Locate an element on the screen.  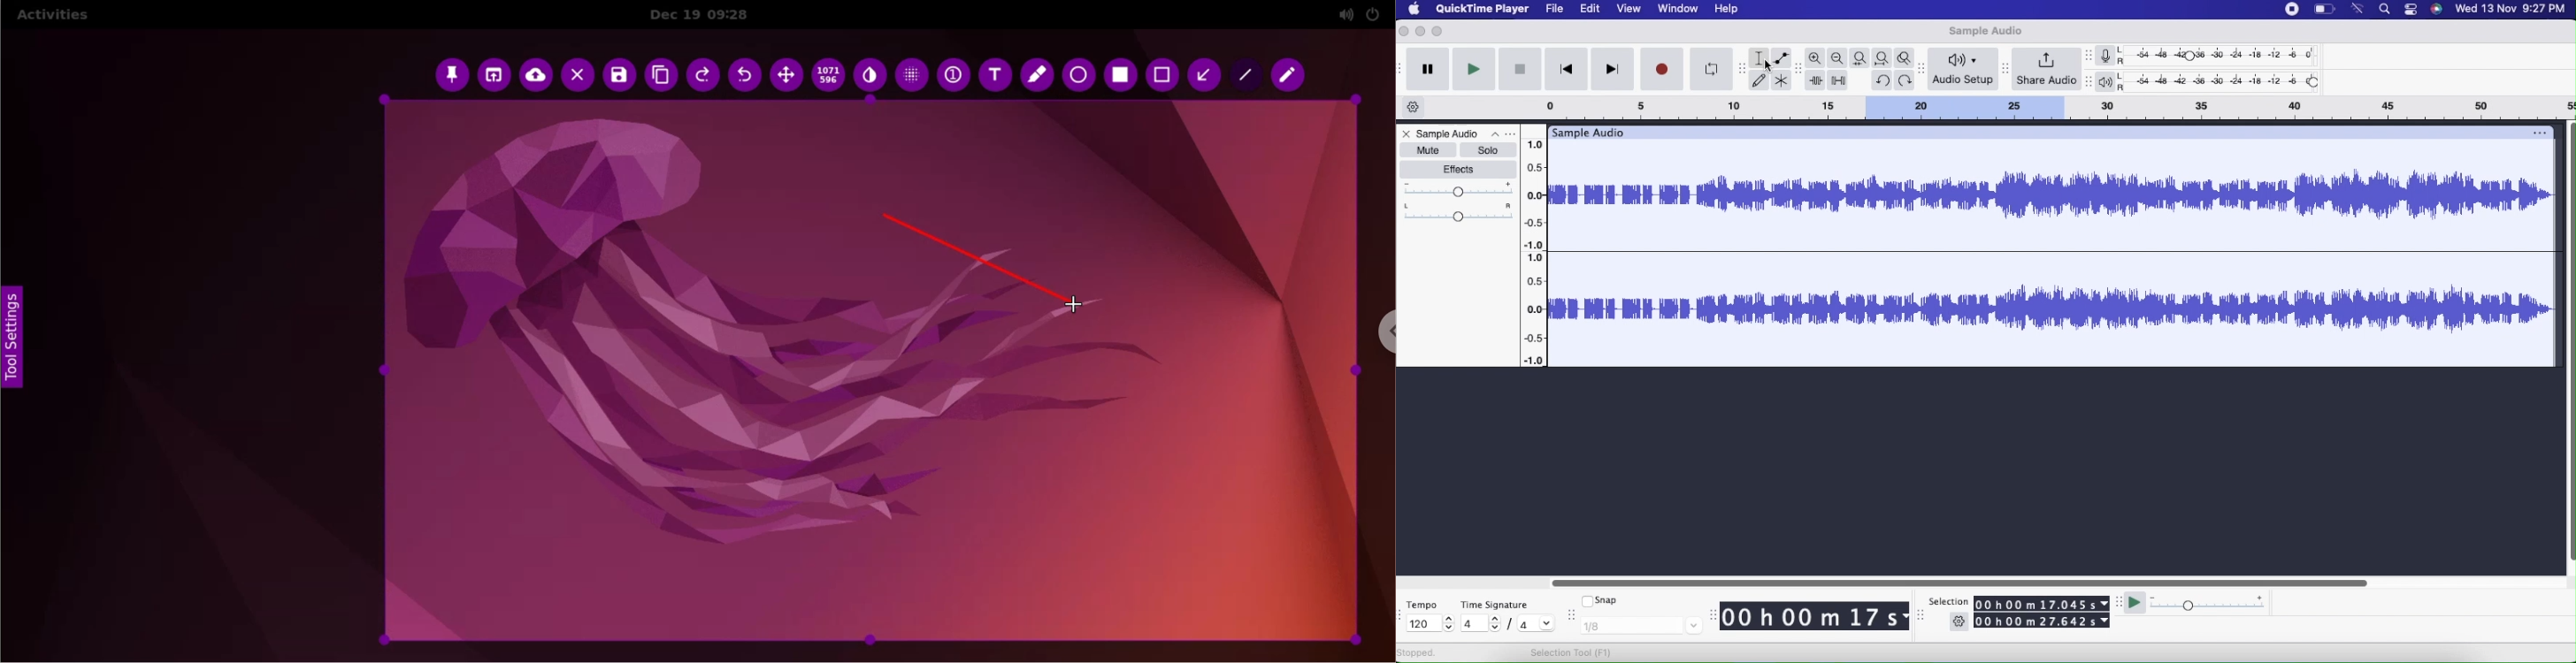
Play at speed is located at coordinates (2136, 606).